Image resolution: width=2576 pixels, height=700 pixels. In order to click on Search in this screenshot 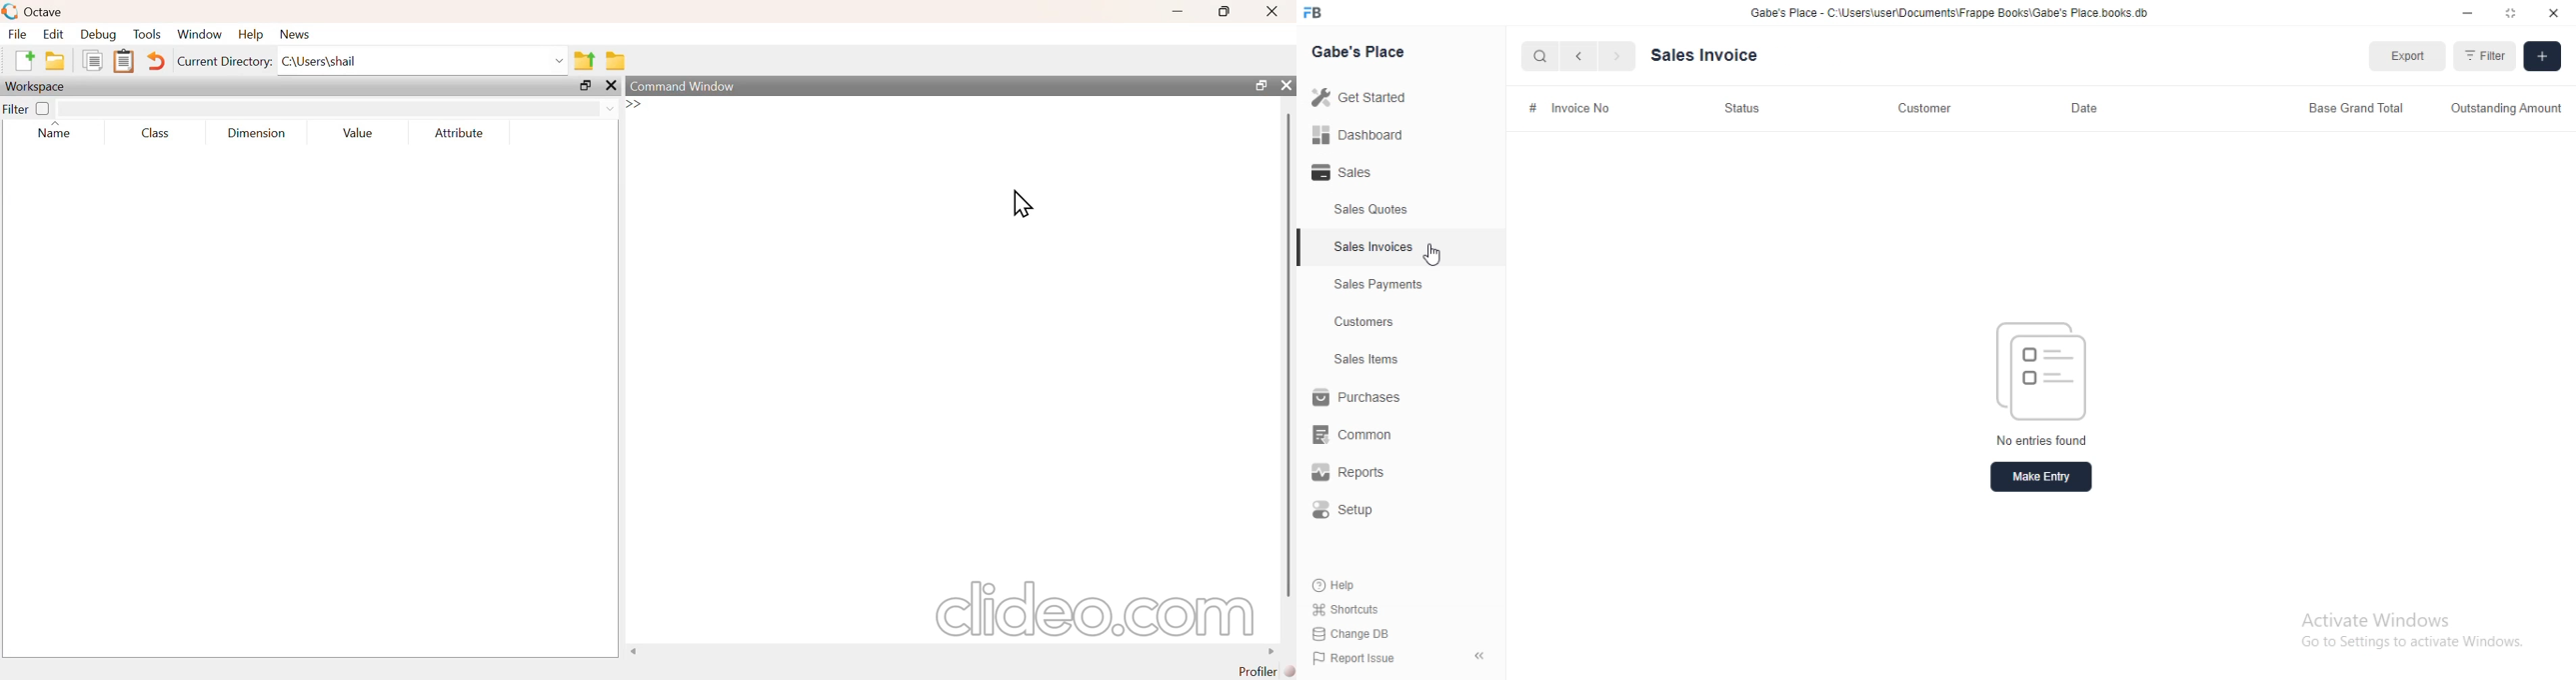, I will do `click(1538, 53)`.